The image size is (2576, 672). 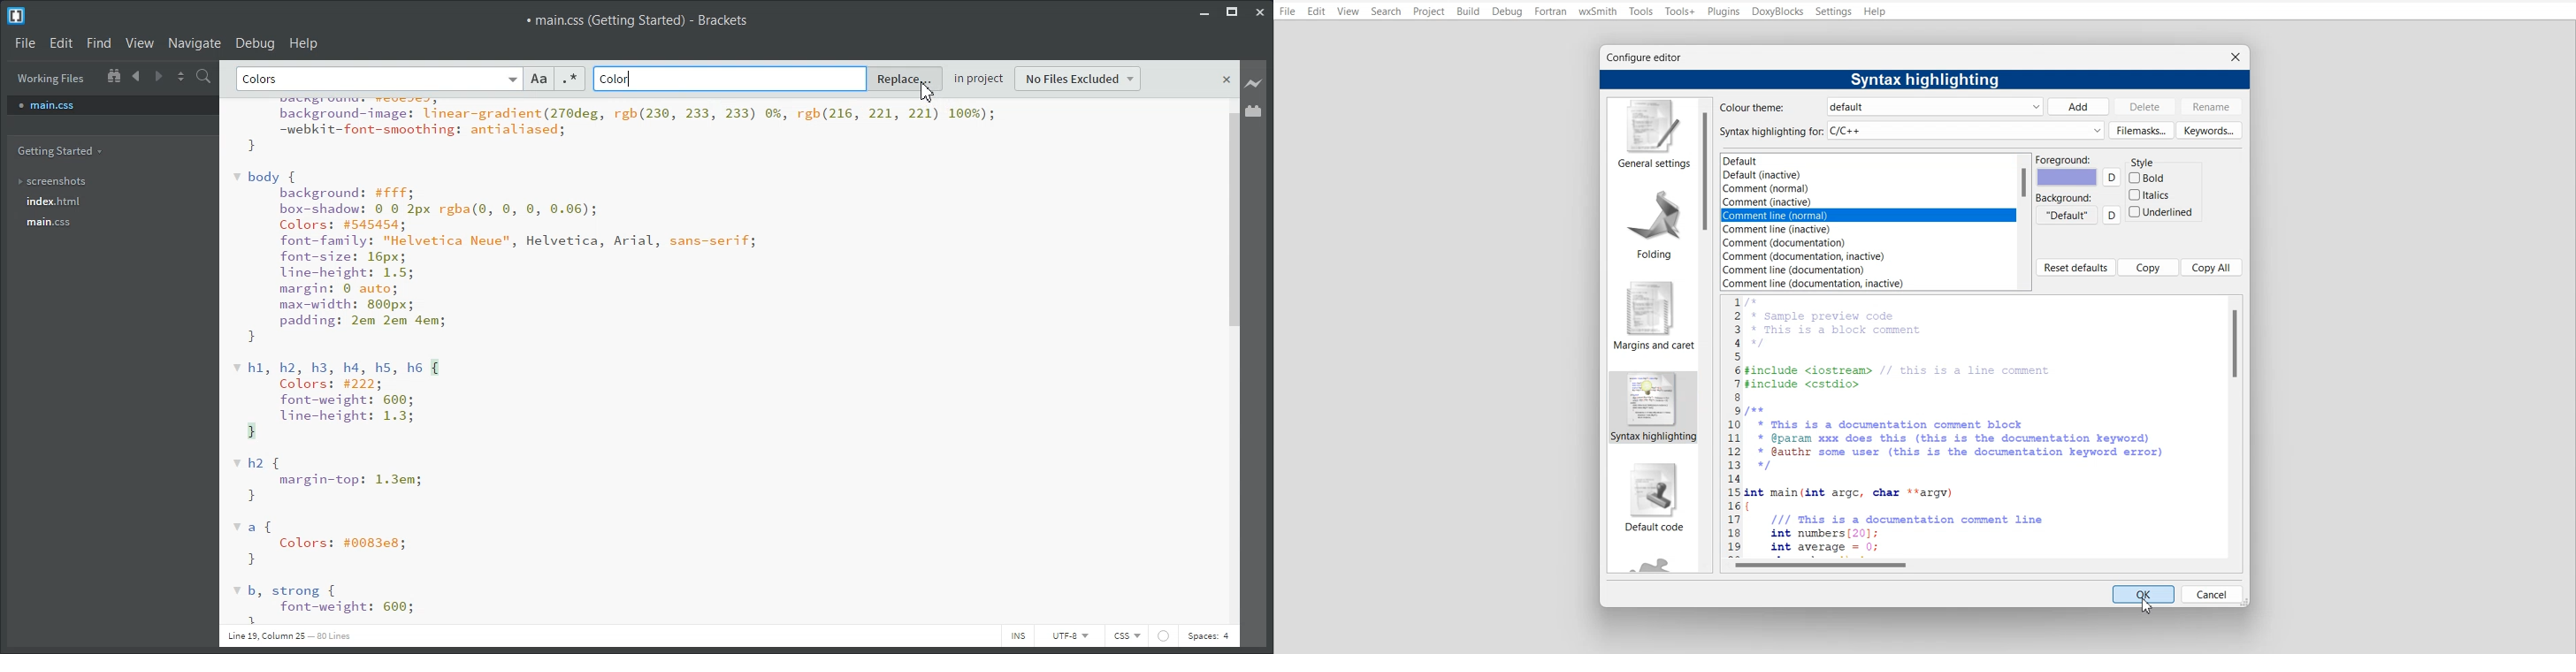 What do you see at coordinates (2161, 212) in the screenshot?
I see `Underlined` at bounding box center [2161, 212].